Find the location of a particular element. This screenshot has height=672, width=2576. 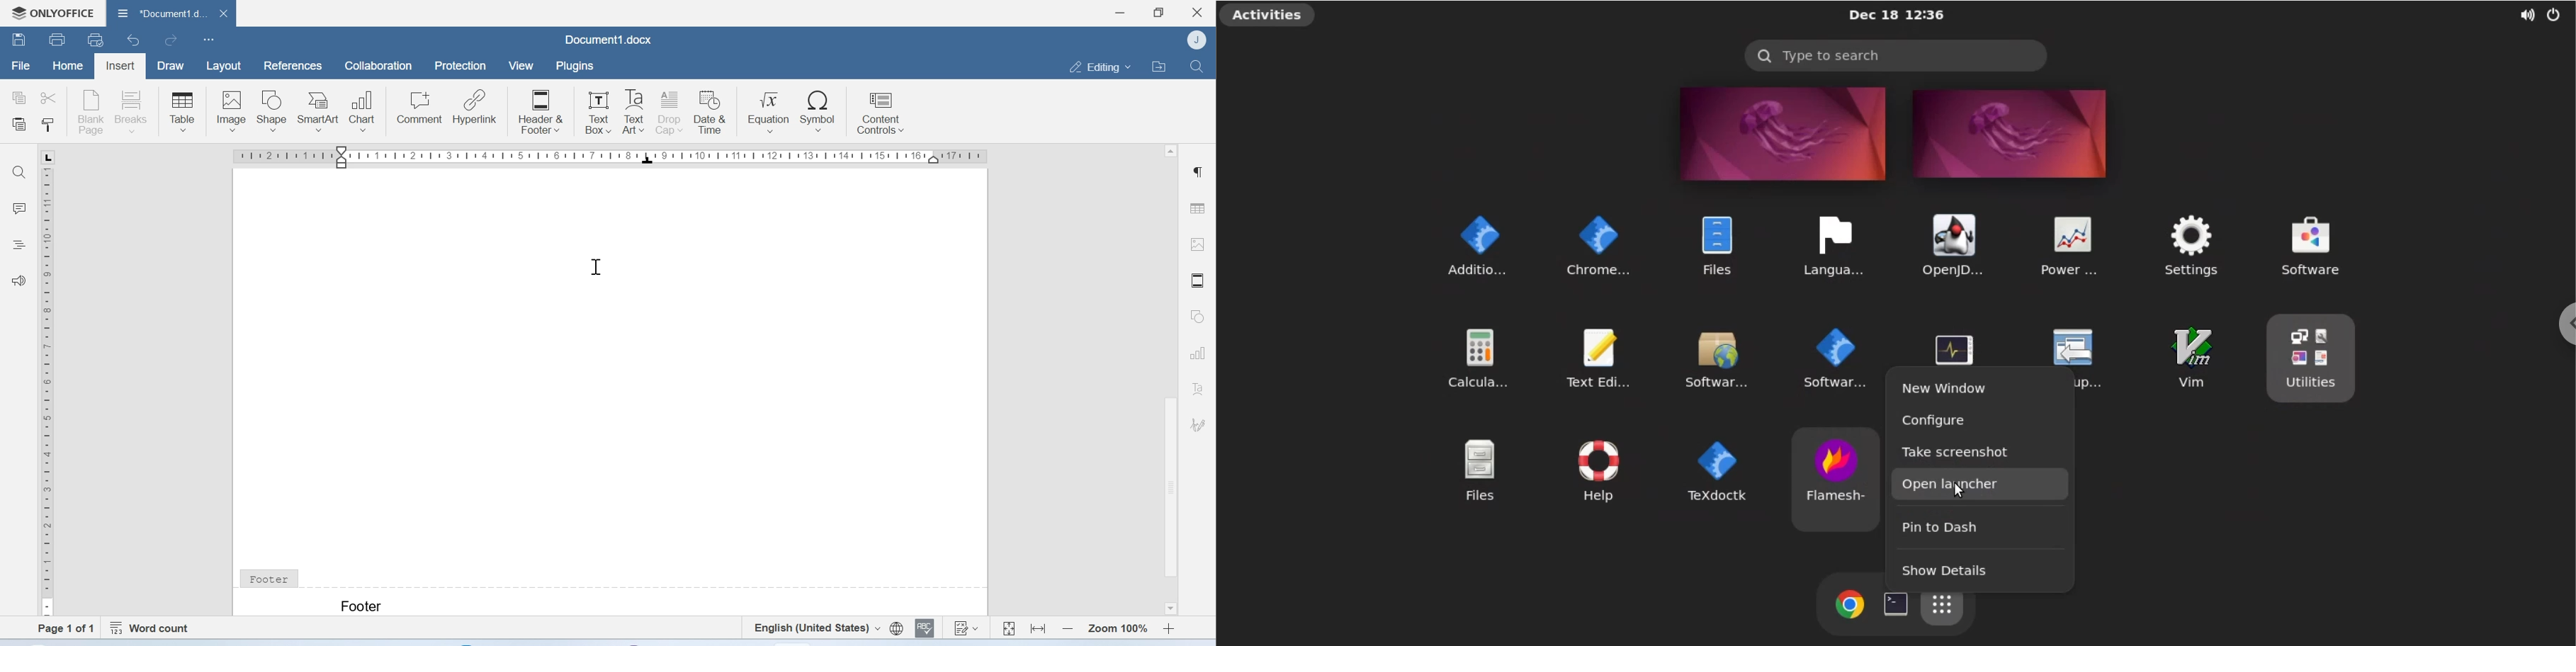

View is located at coordinates (523, 66).